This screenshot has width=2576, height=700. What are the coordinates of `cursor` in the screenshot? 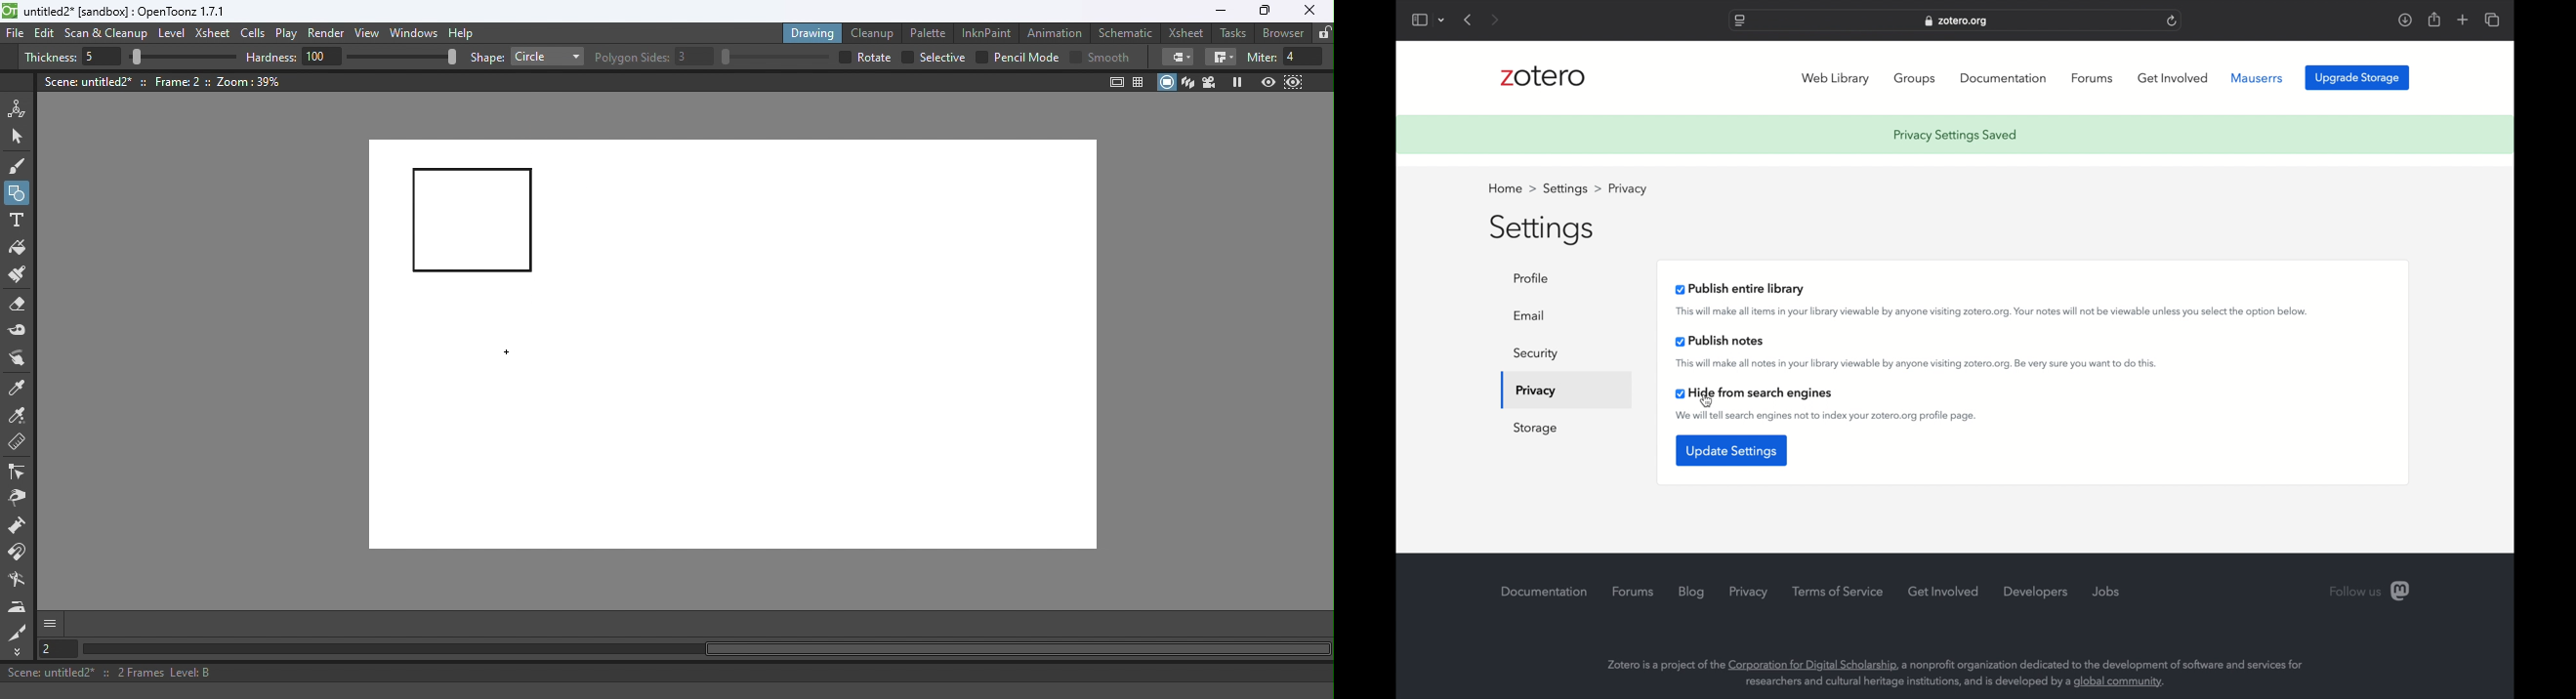 It's located at (1707, 401).